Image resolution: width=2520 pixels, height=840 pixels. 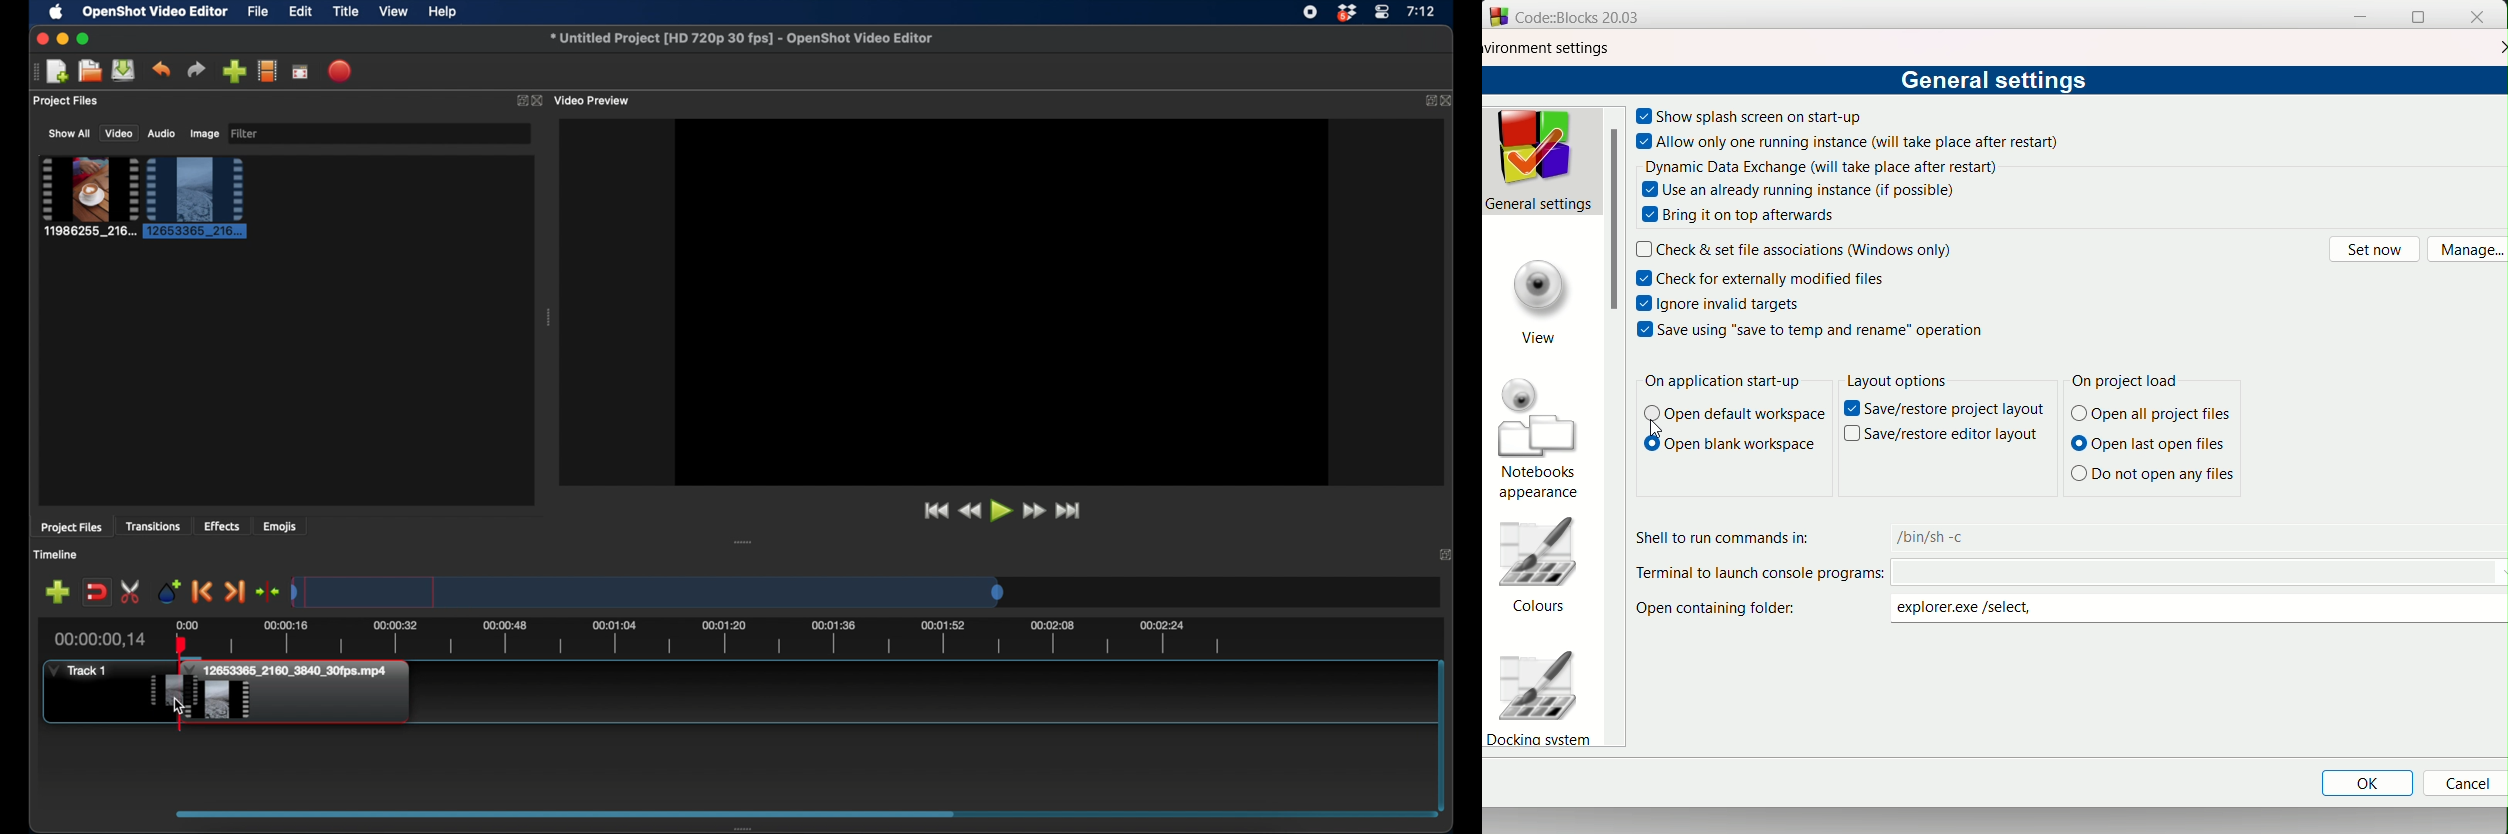 What do you see at coordinates (2374, 249) in the screenshot?
I see `set now` at bounding box center [2374, 249].